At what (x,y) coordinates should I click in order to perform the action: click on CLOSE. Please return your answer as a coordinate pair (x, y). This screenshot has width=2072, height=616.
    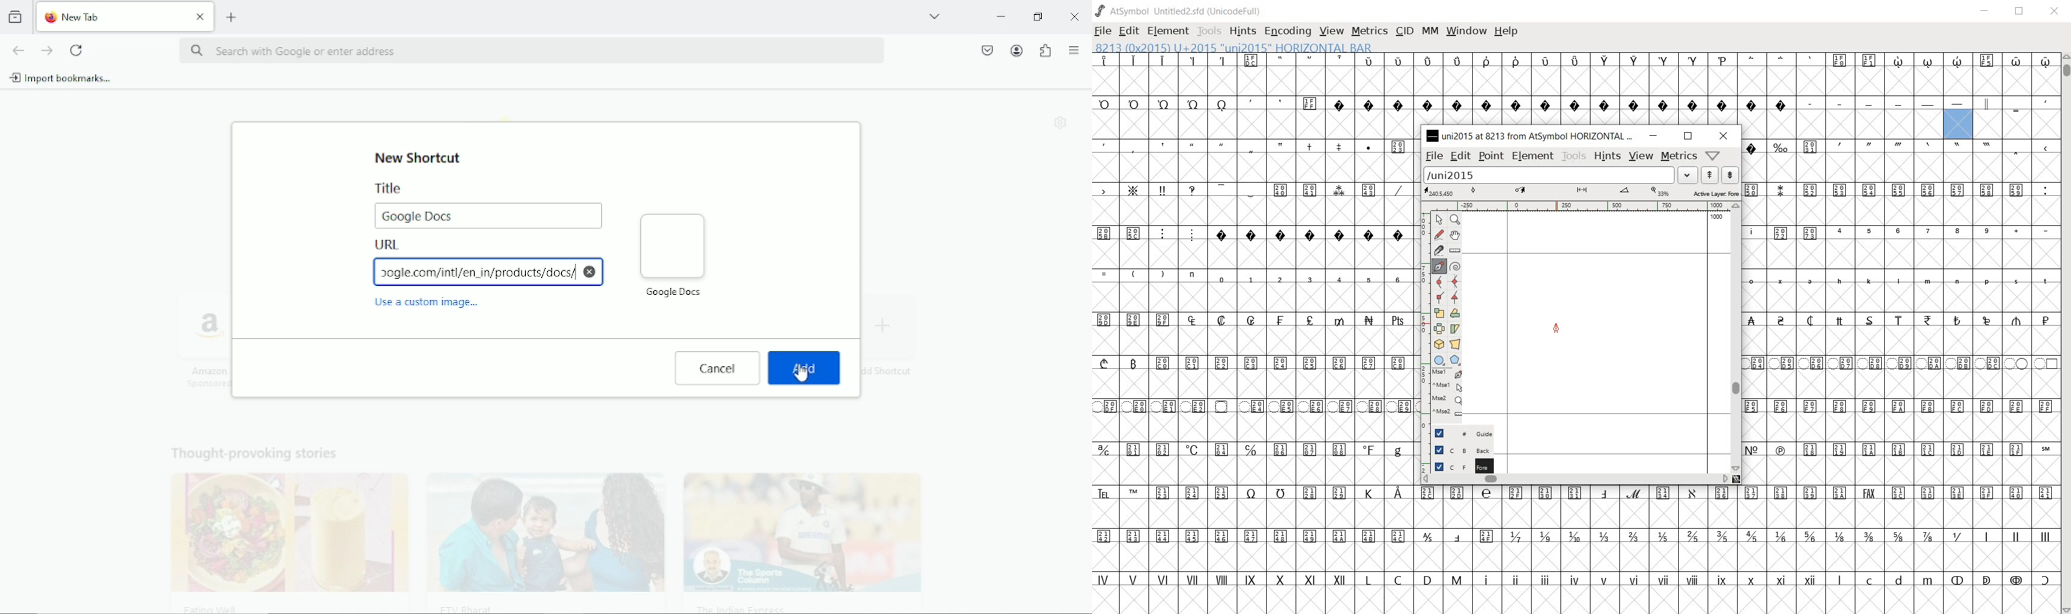
    Looking at the image, I should click on (2056, 13).